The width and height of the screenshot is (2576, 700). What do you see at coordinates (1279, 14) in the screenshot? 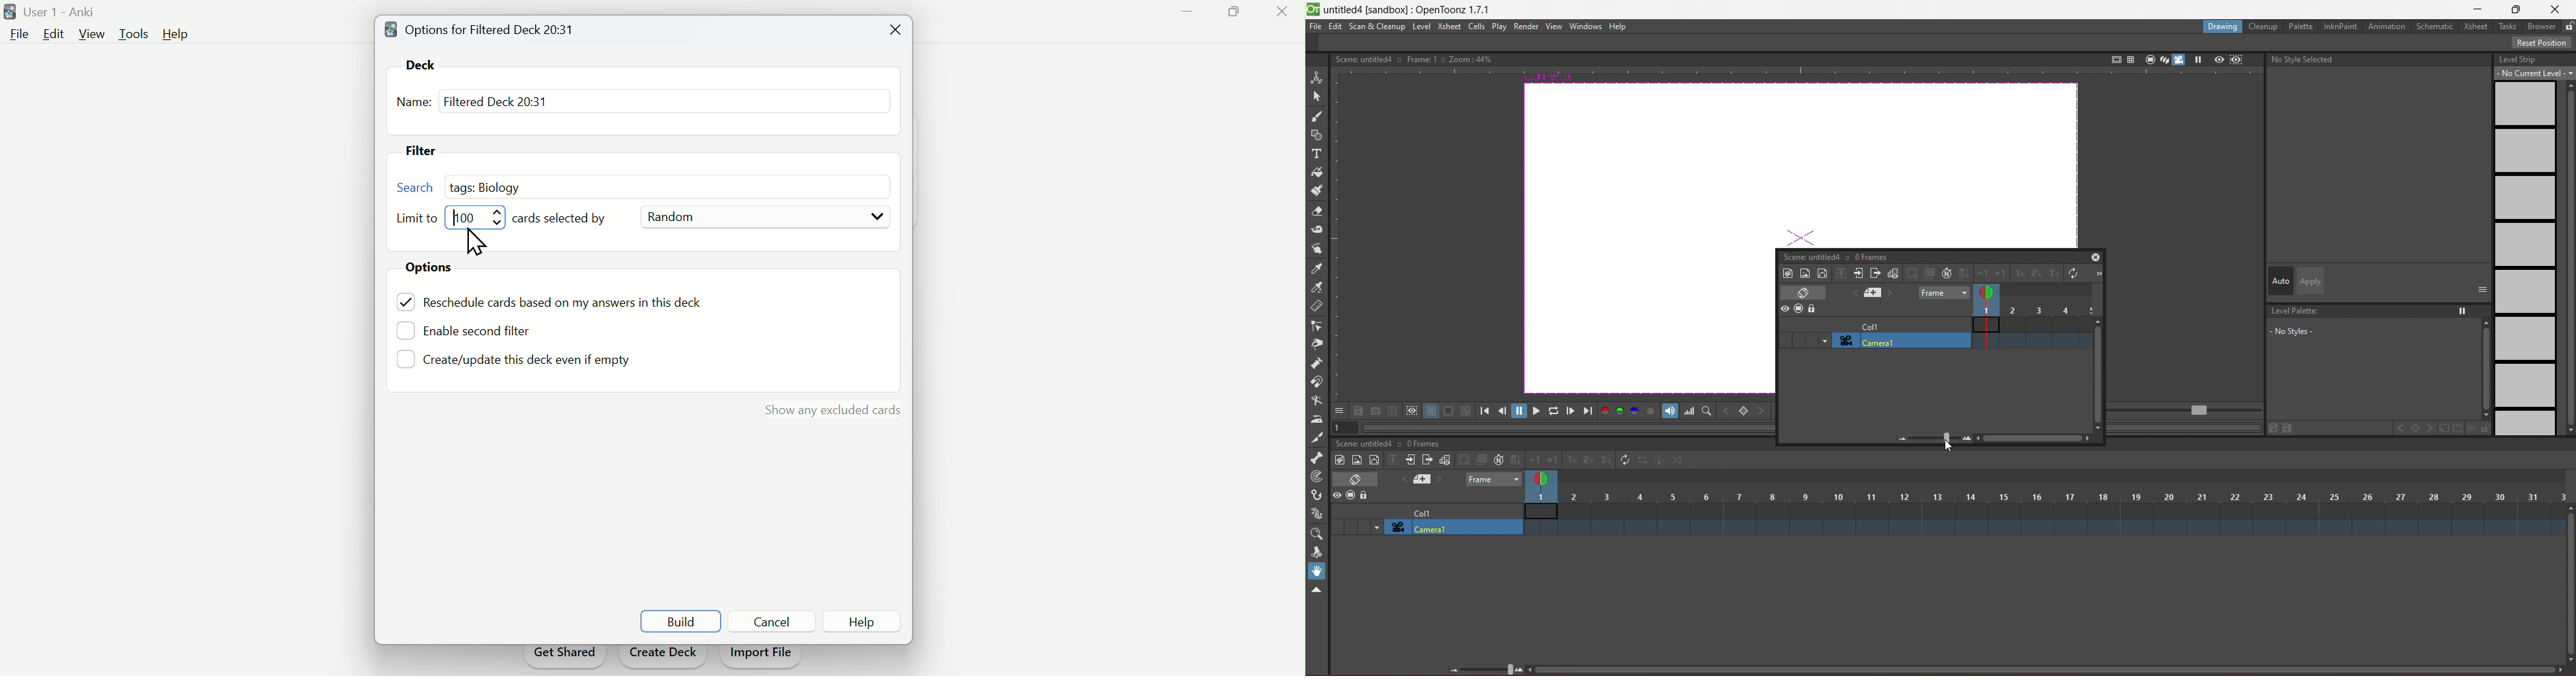
I see `Close` at bounding box center [1279, 14].